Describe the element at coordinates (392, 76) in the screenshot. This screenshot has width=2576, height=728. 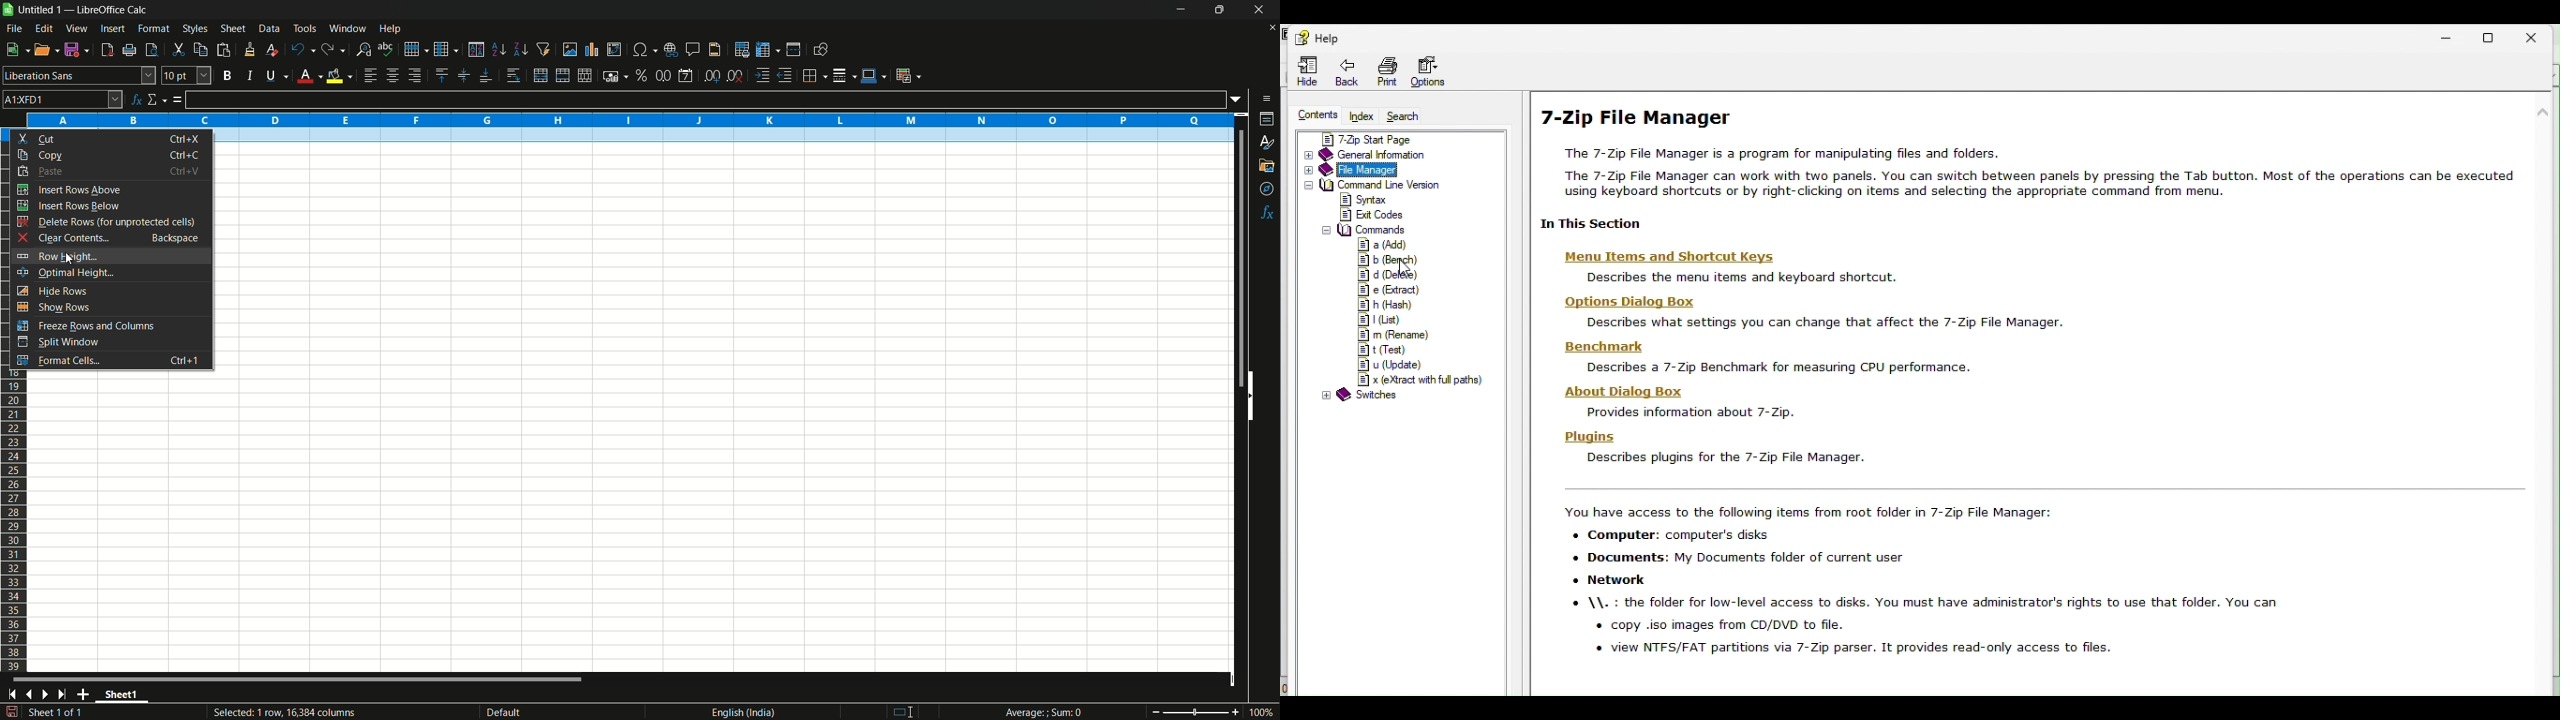
I see `align center` at that location.